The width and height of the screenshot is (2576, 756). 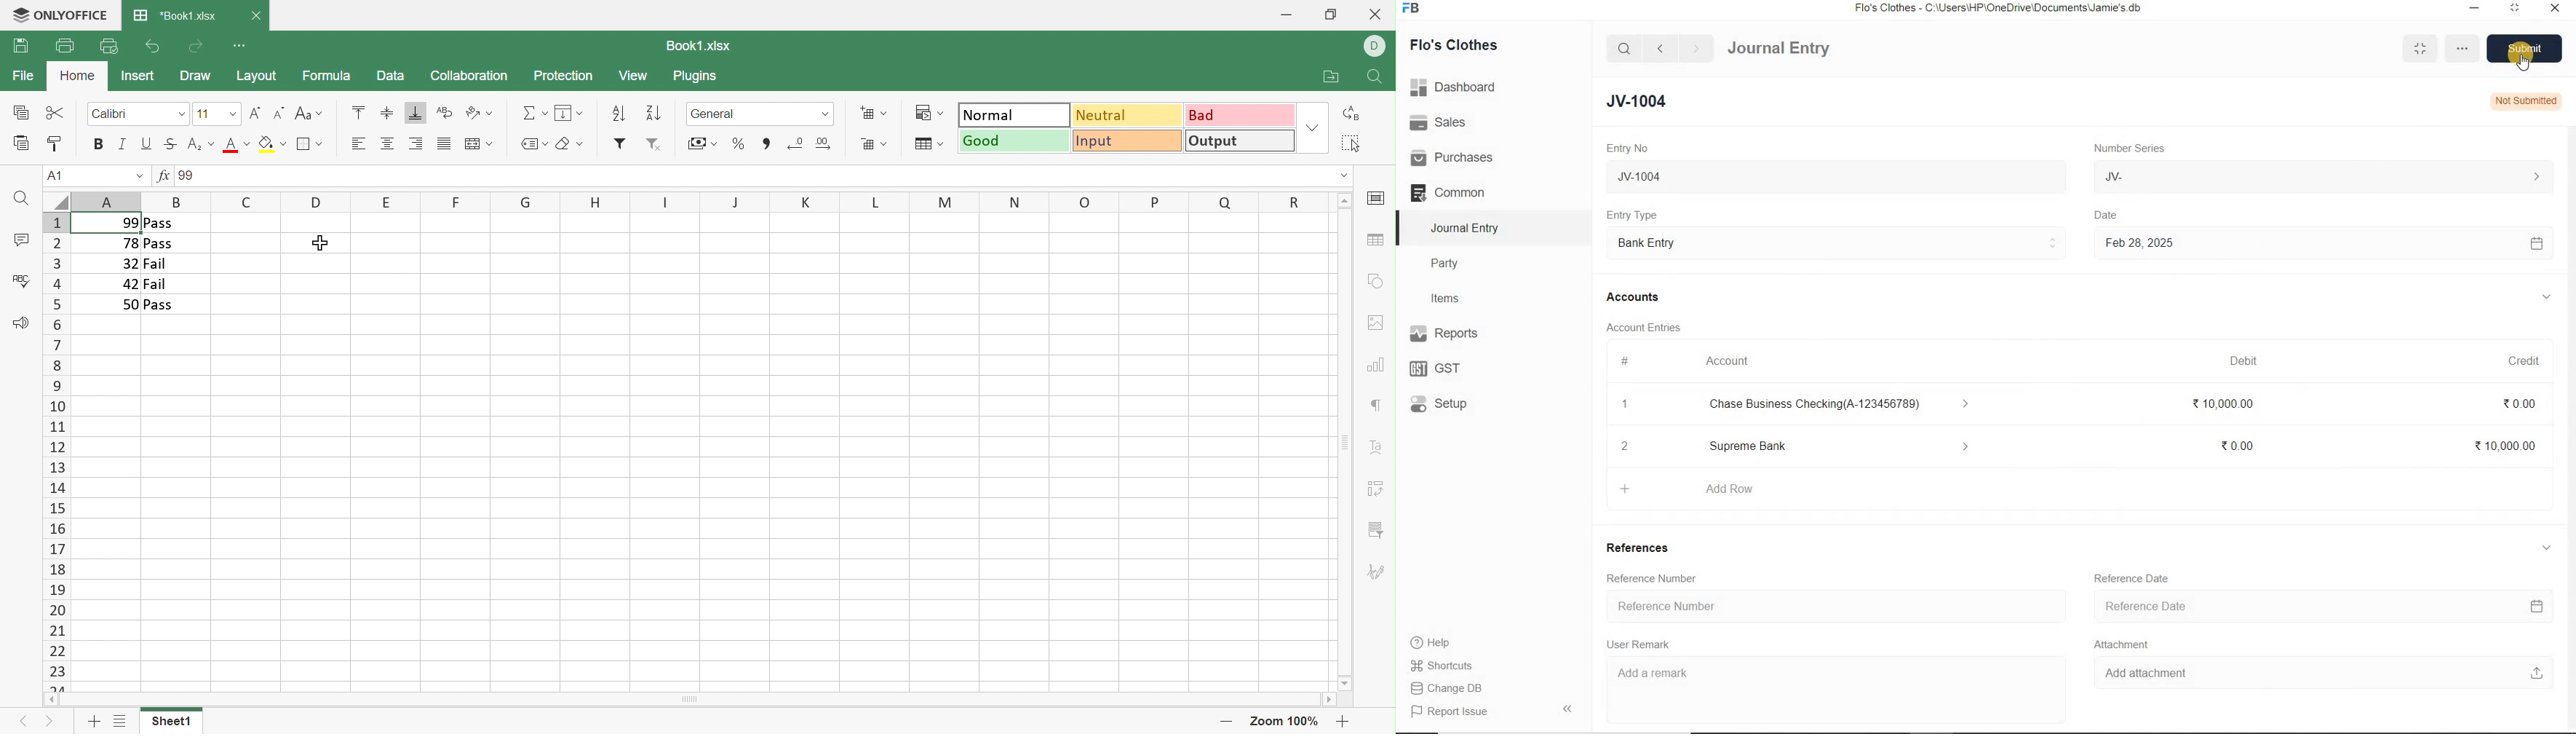 What do you see at coordinates (1343, 721) in the screenshot?
I see `Zoom in` at bounding box center [1343, 721].